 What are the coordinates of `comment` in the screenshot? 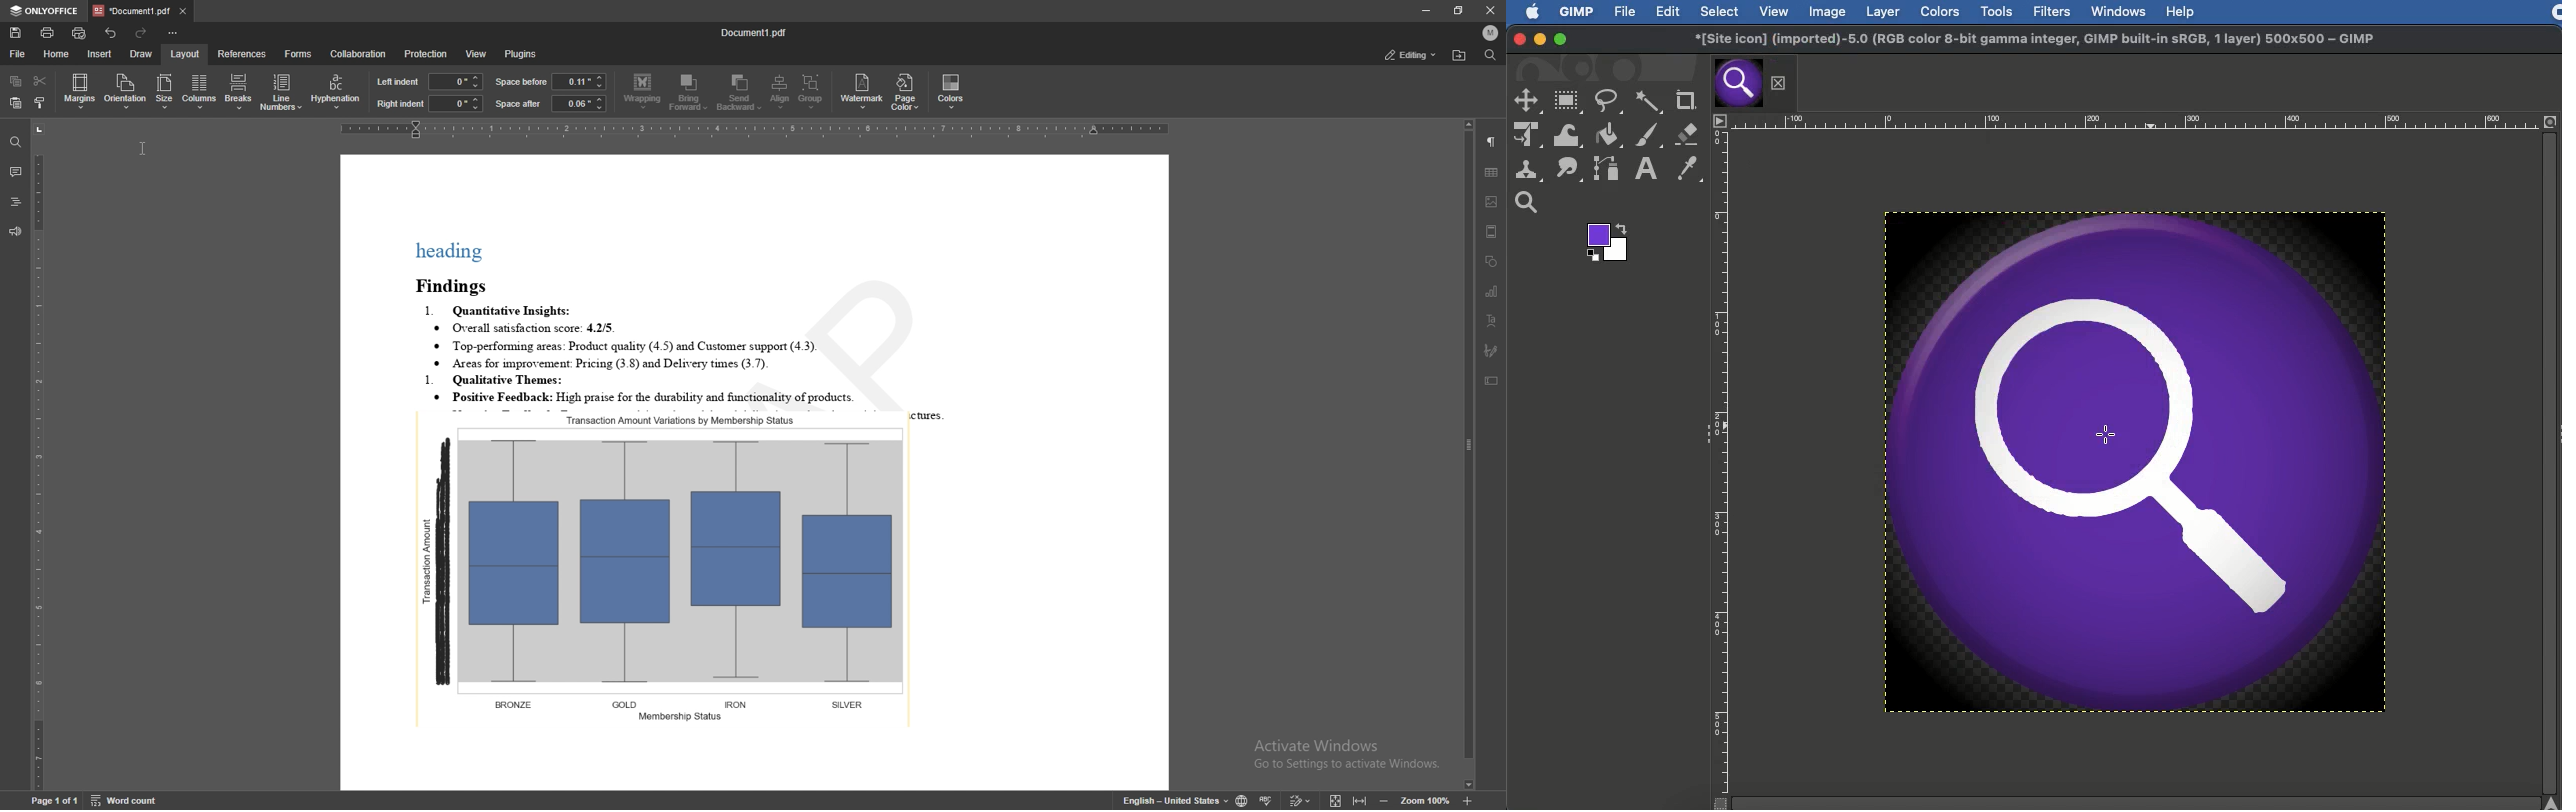 It's located at (16, 170).